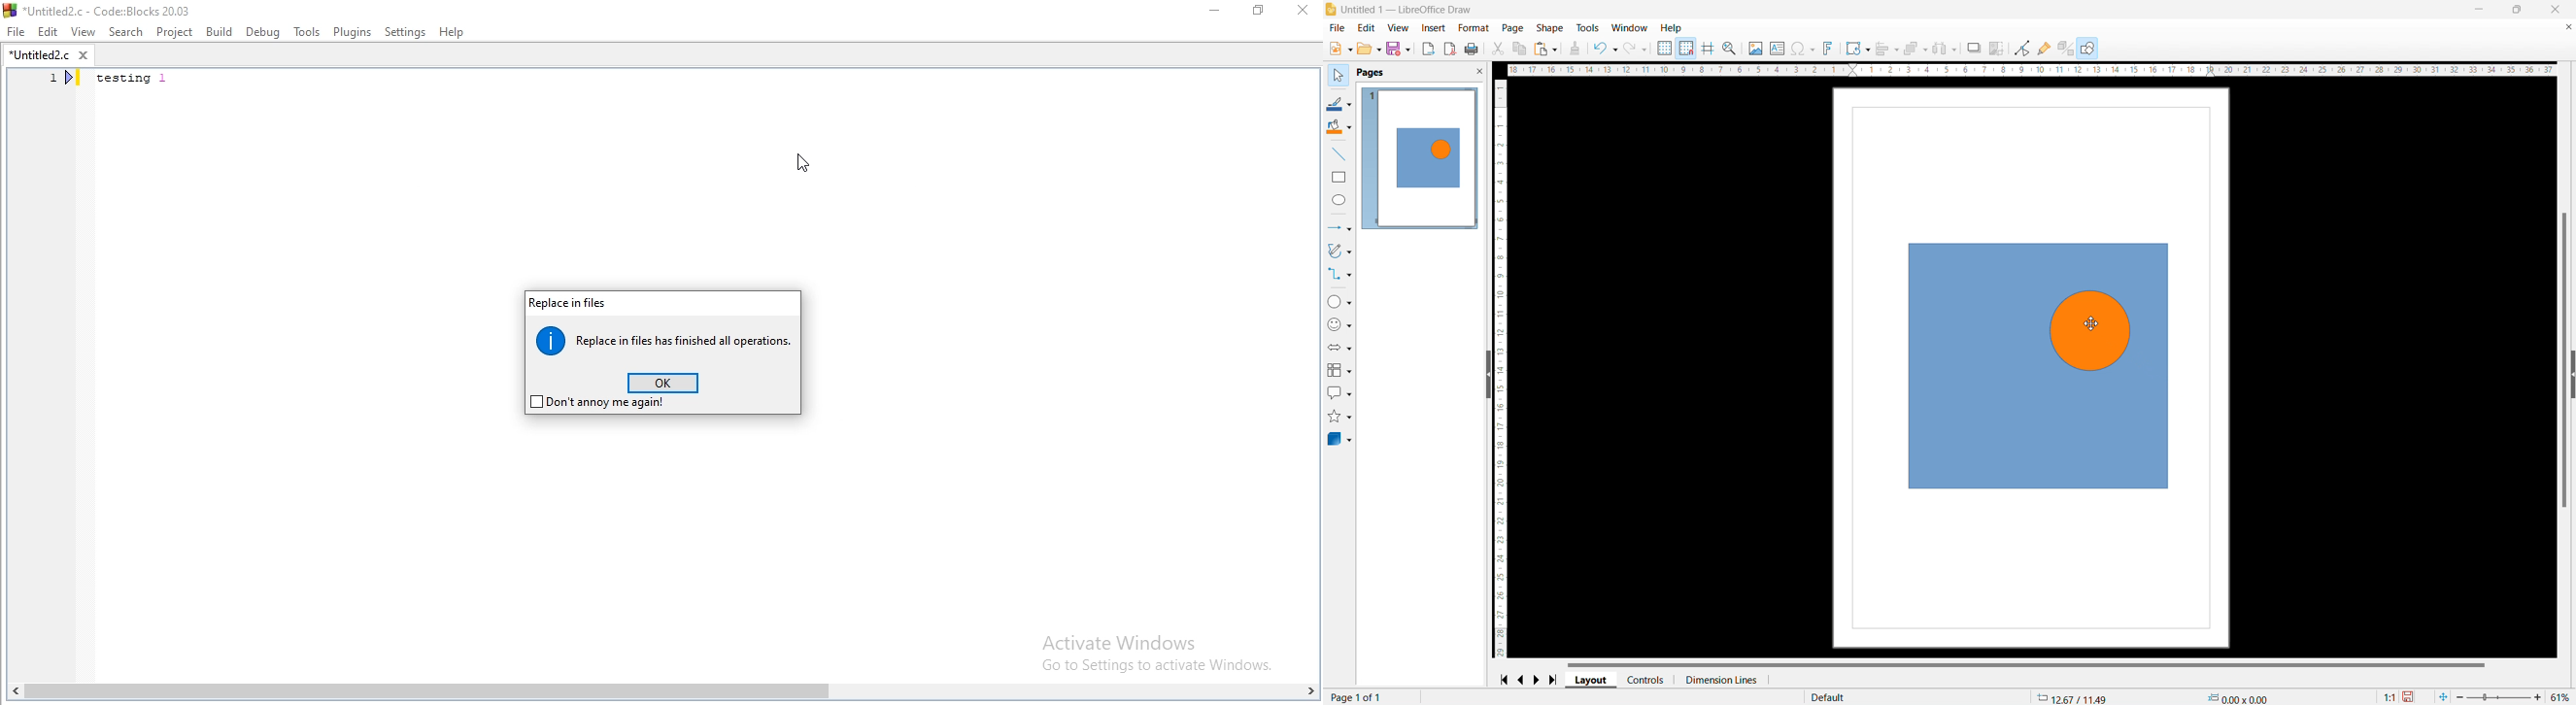 The width and height of the screenshot is (2576, 728). What do you see at coordinates (1339, 415) in the screenshot?
I see `stars and banners` at bounding box center [1339, 415].